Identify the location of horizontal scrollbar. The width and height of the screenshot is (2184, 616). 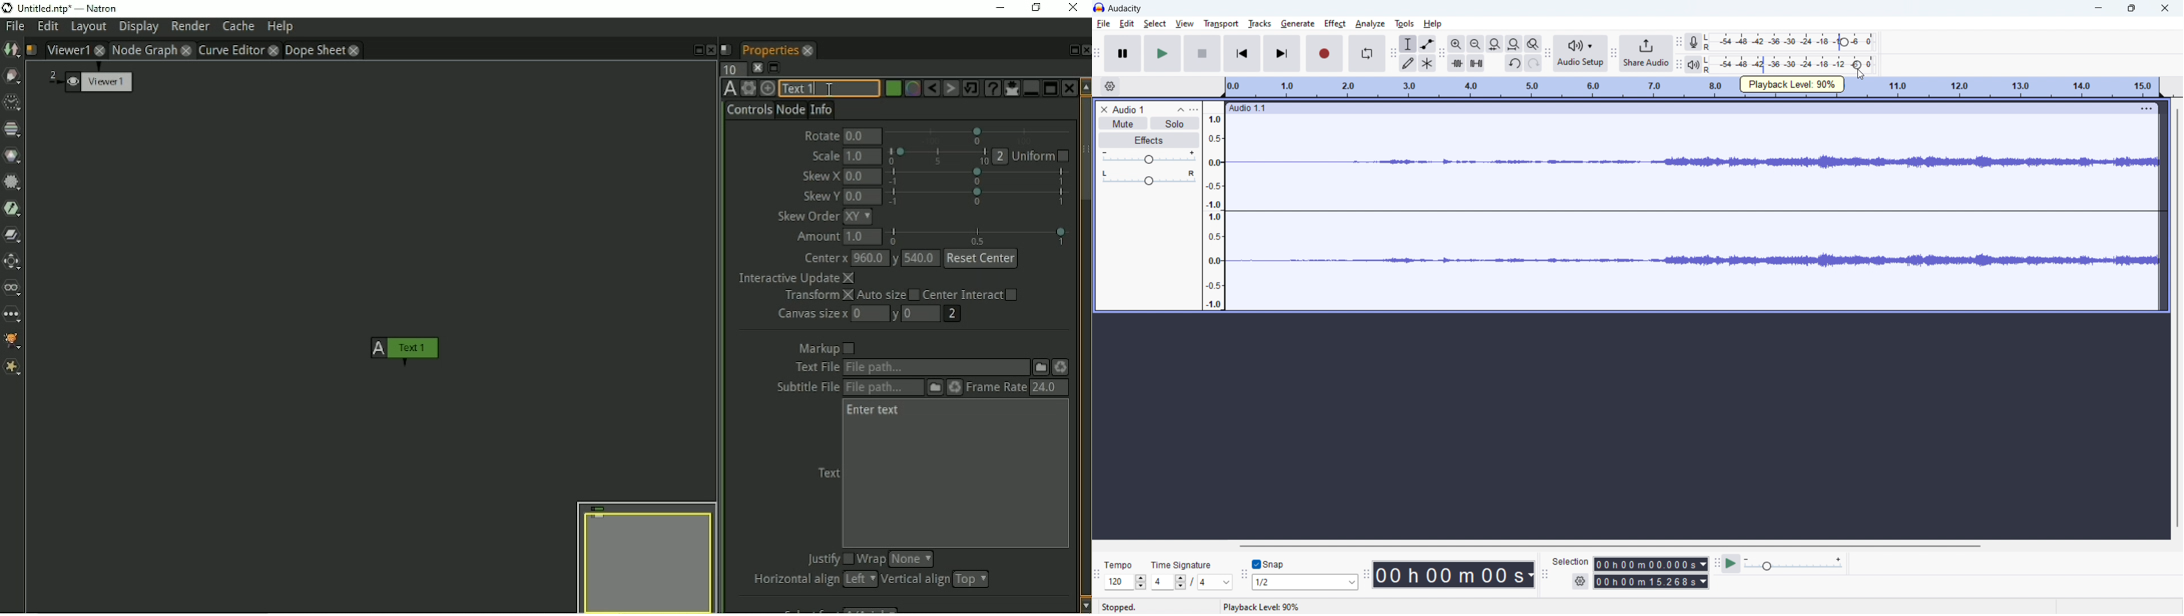
(1607, 545).